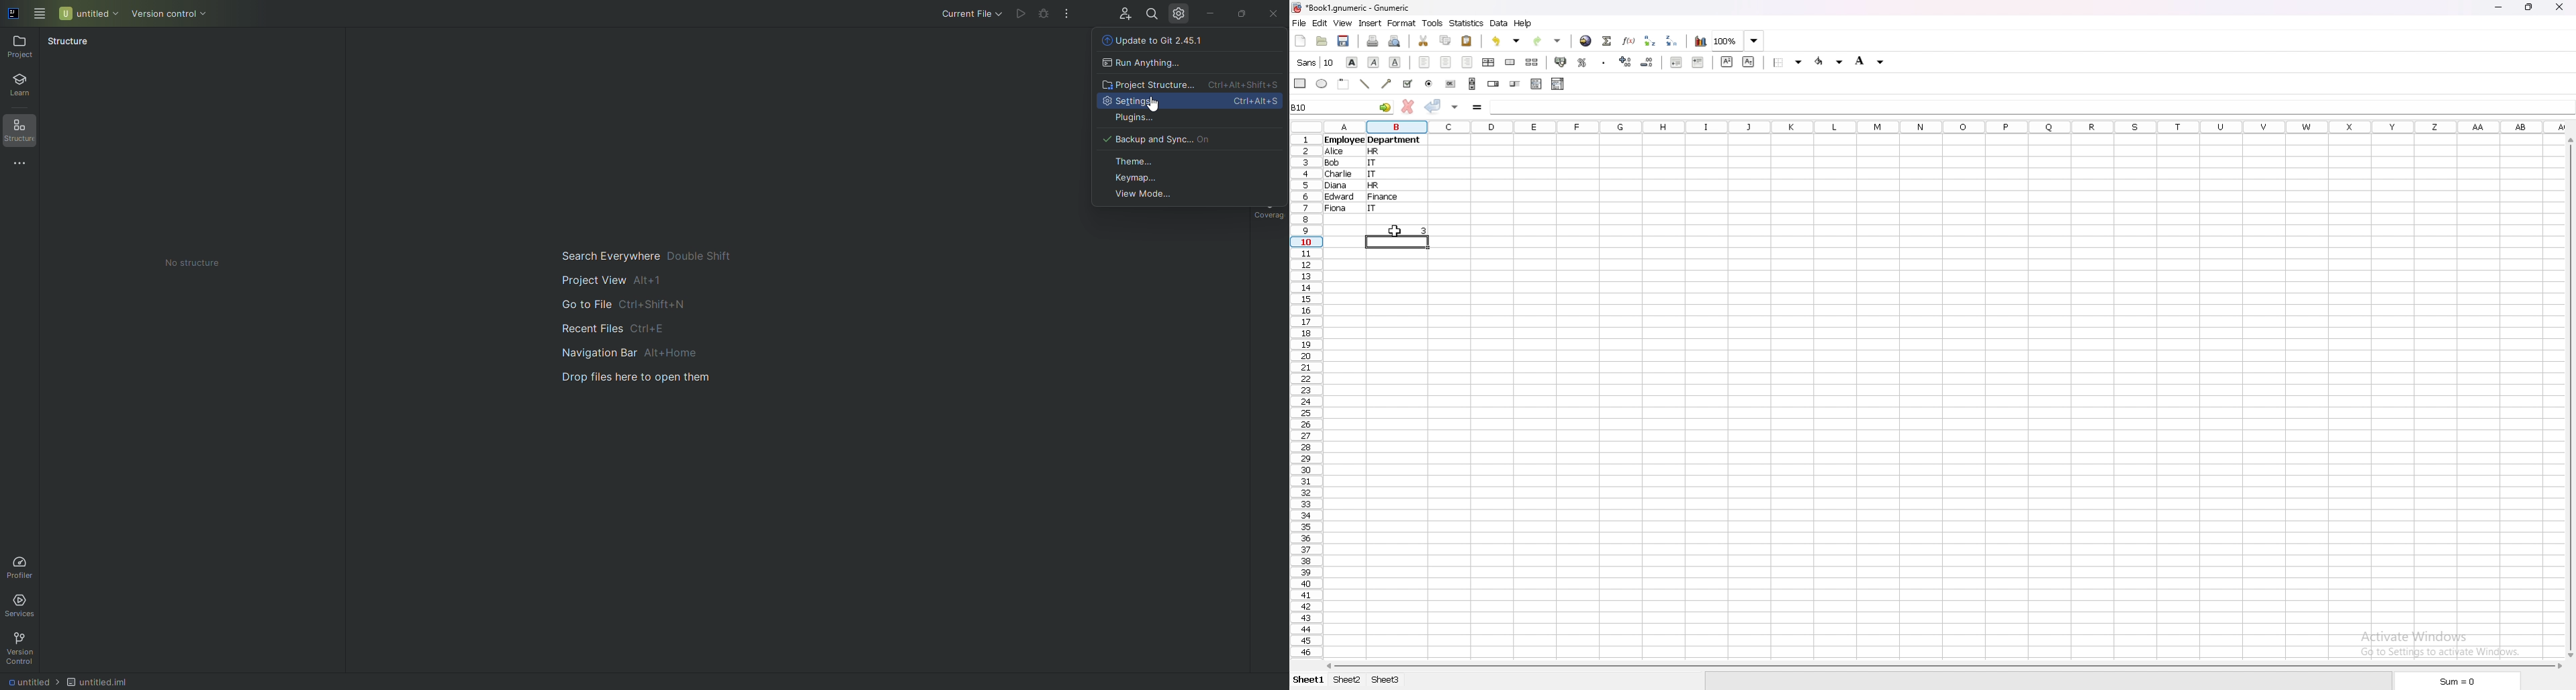 The image size is (2576, 700). What do you see at coordinates (1788, 62) in the screenshot?
I see `border` at bounding box center [1788, 62].